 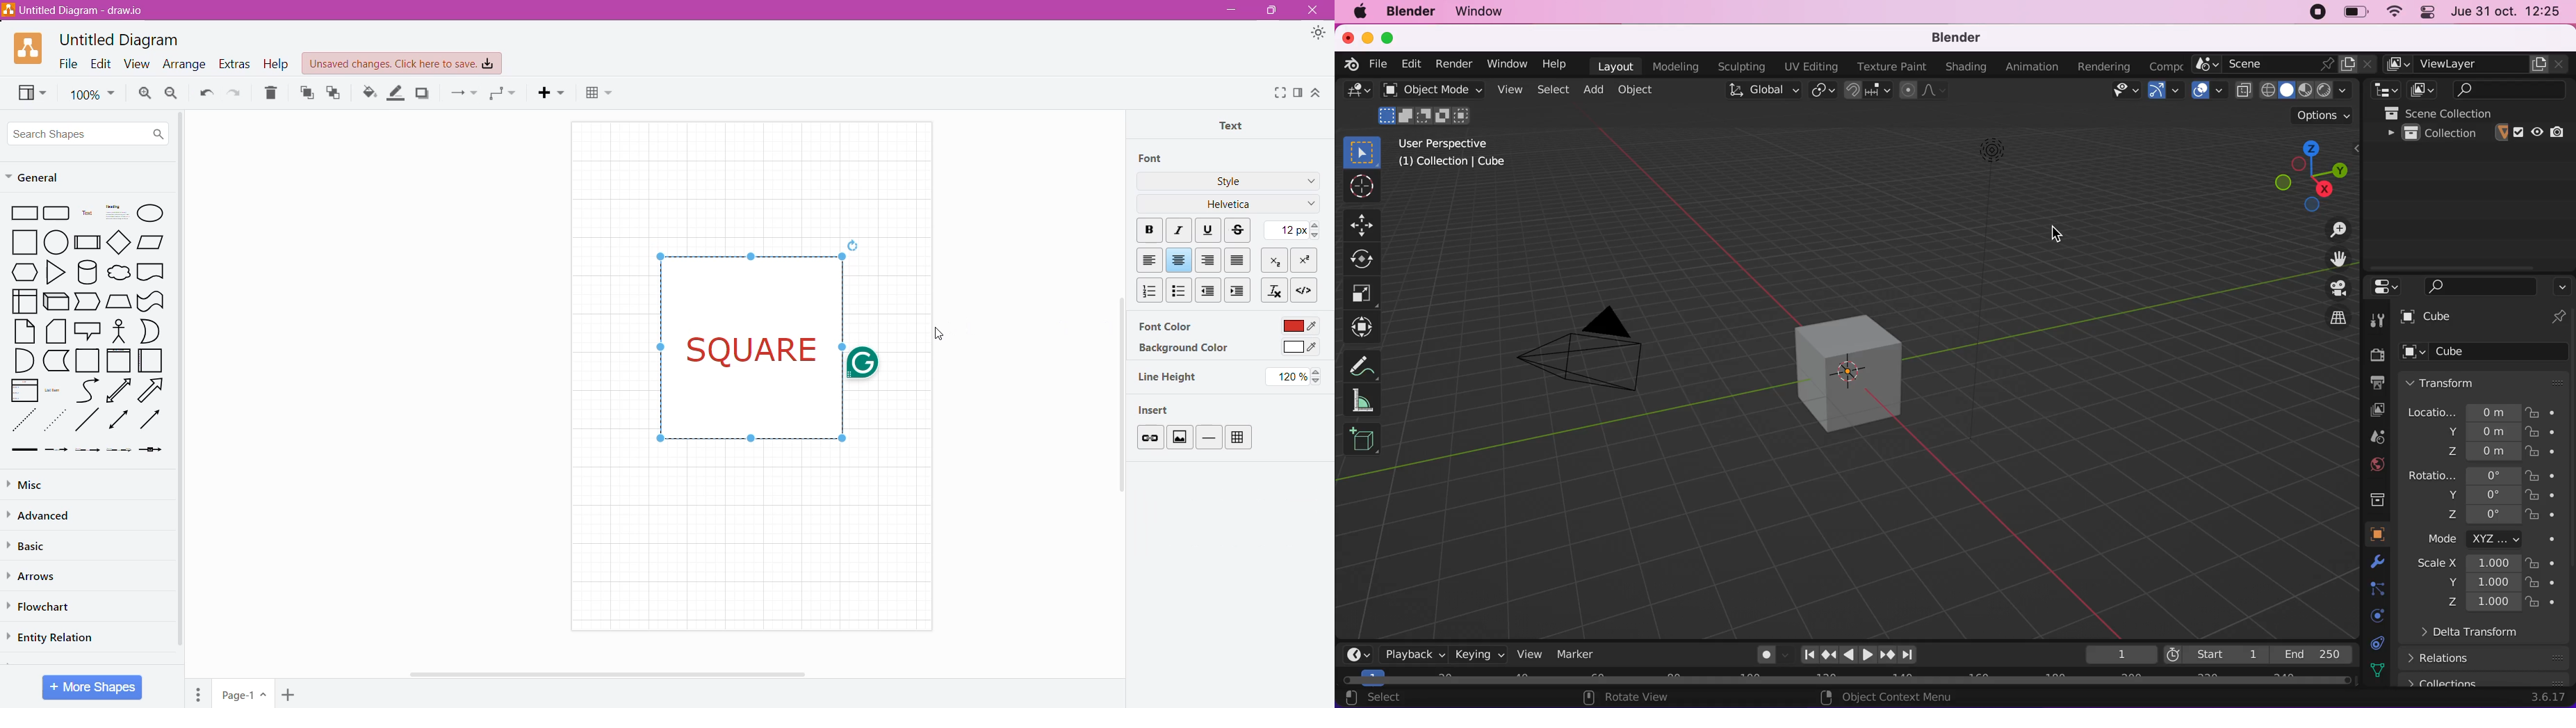 I want to click on L-Shaped Rectangle, so click(x=54, y=360).